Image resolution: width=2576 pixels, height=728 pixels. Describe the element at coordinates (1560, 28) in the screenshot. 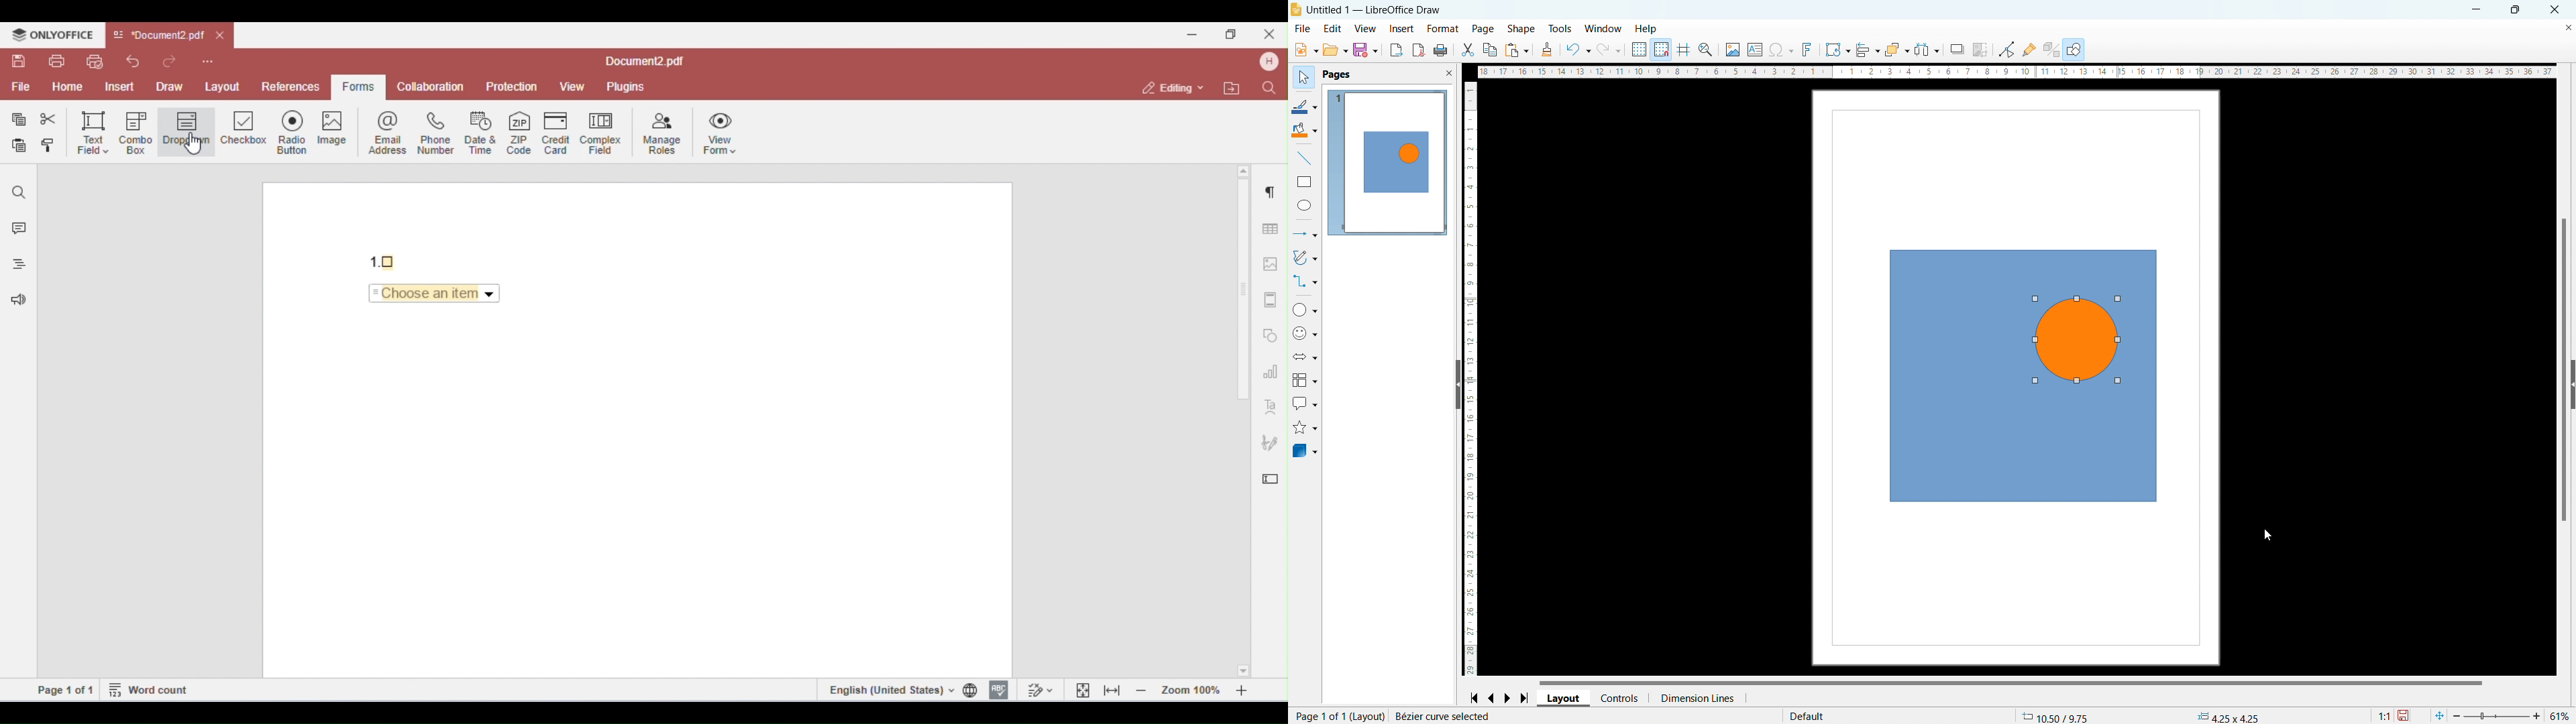

I see `tools` at that location.